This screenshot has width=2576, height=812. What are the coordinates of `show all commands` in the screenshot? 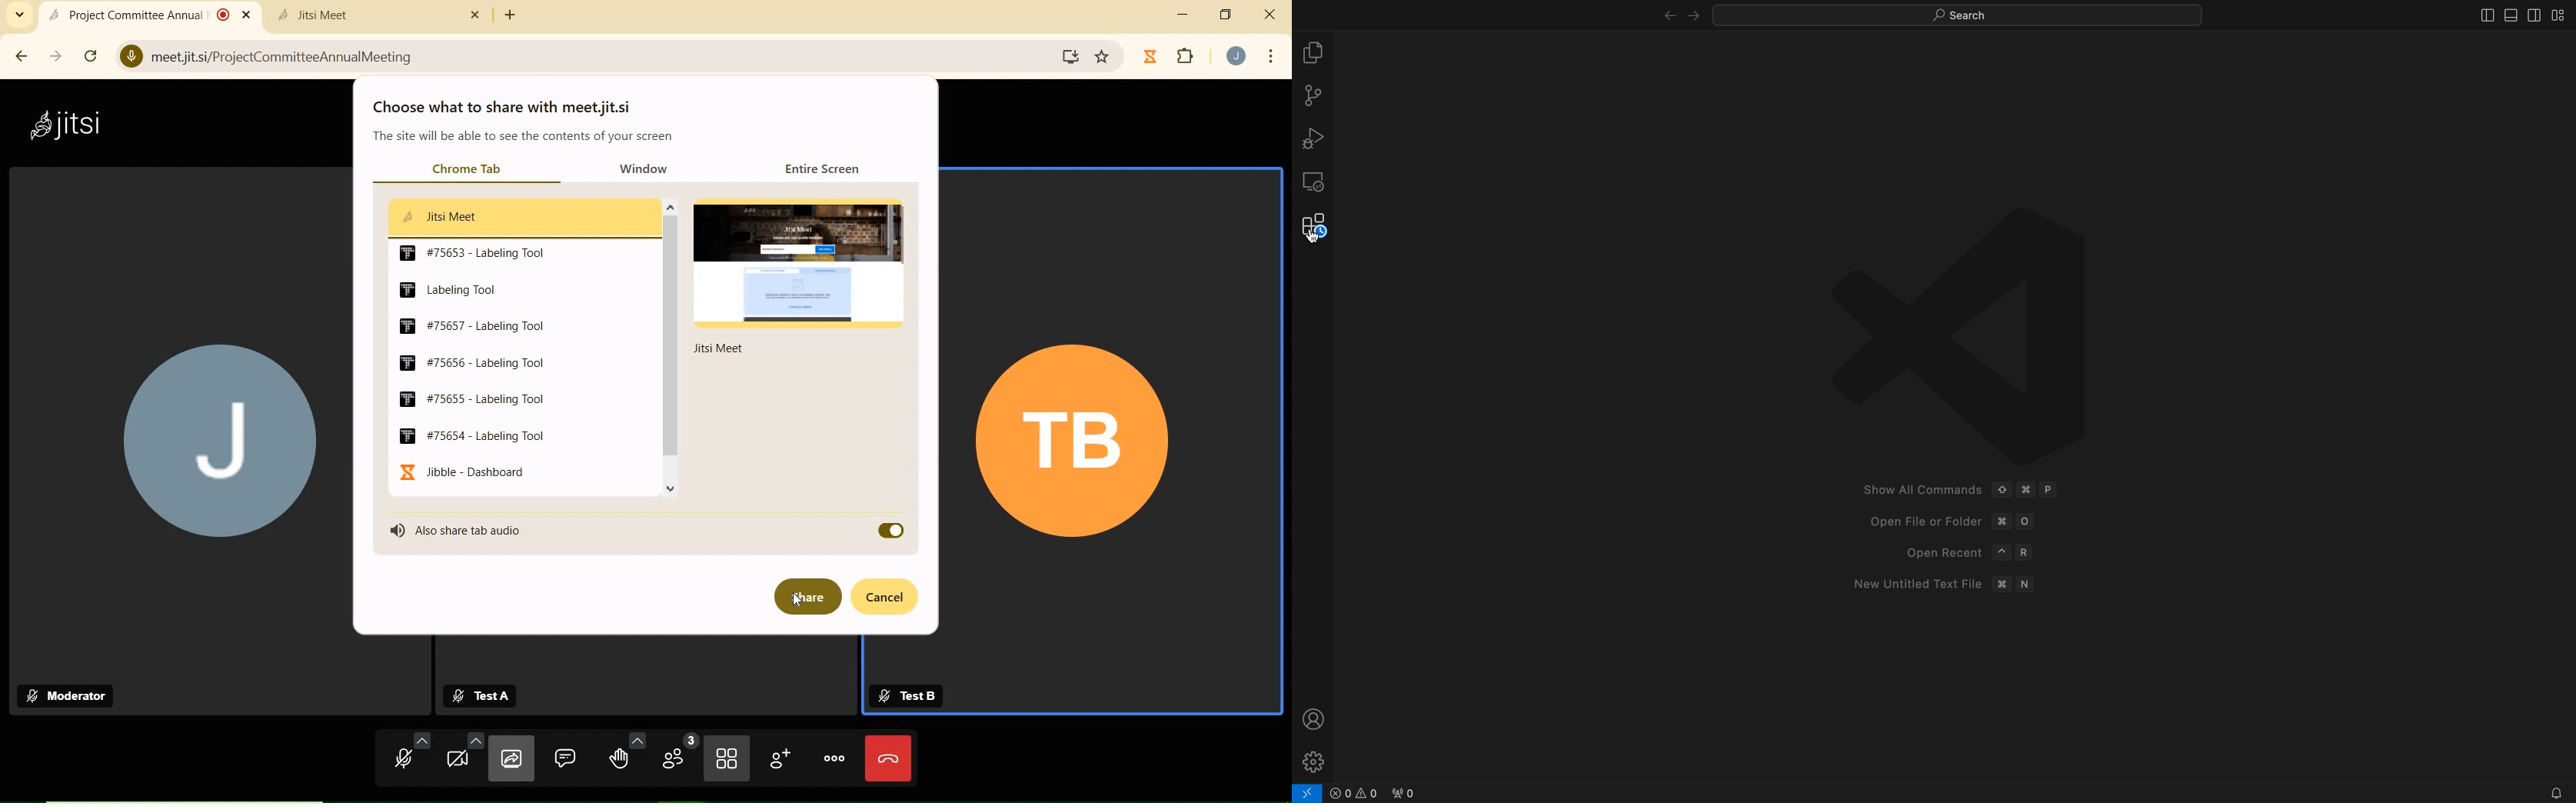 It's located at (1964, 490).